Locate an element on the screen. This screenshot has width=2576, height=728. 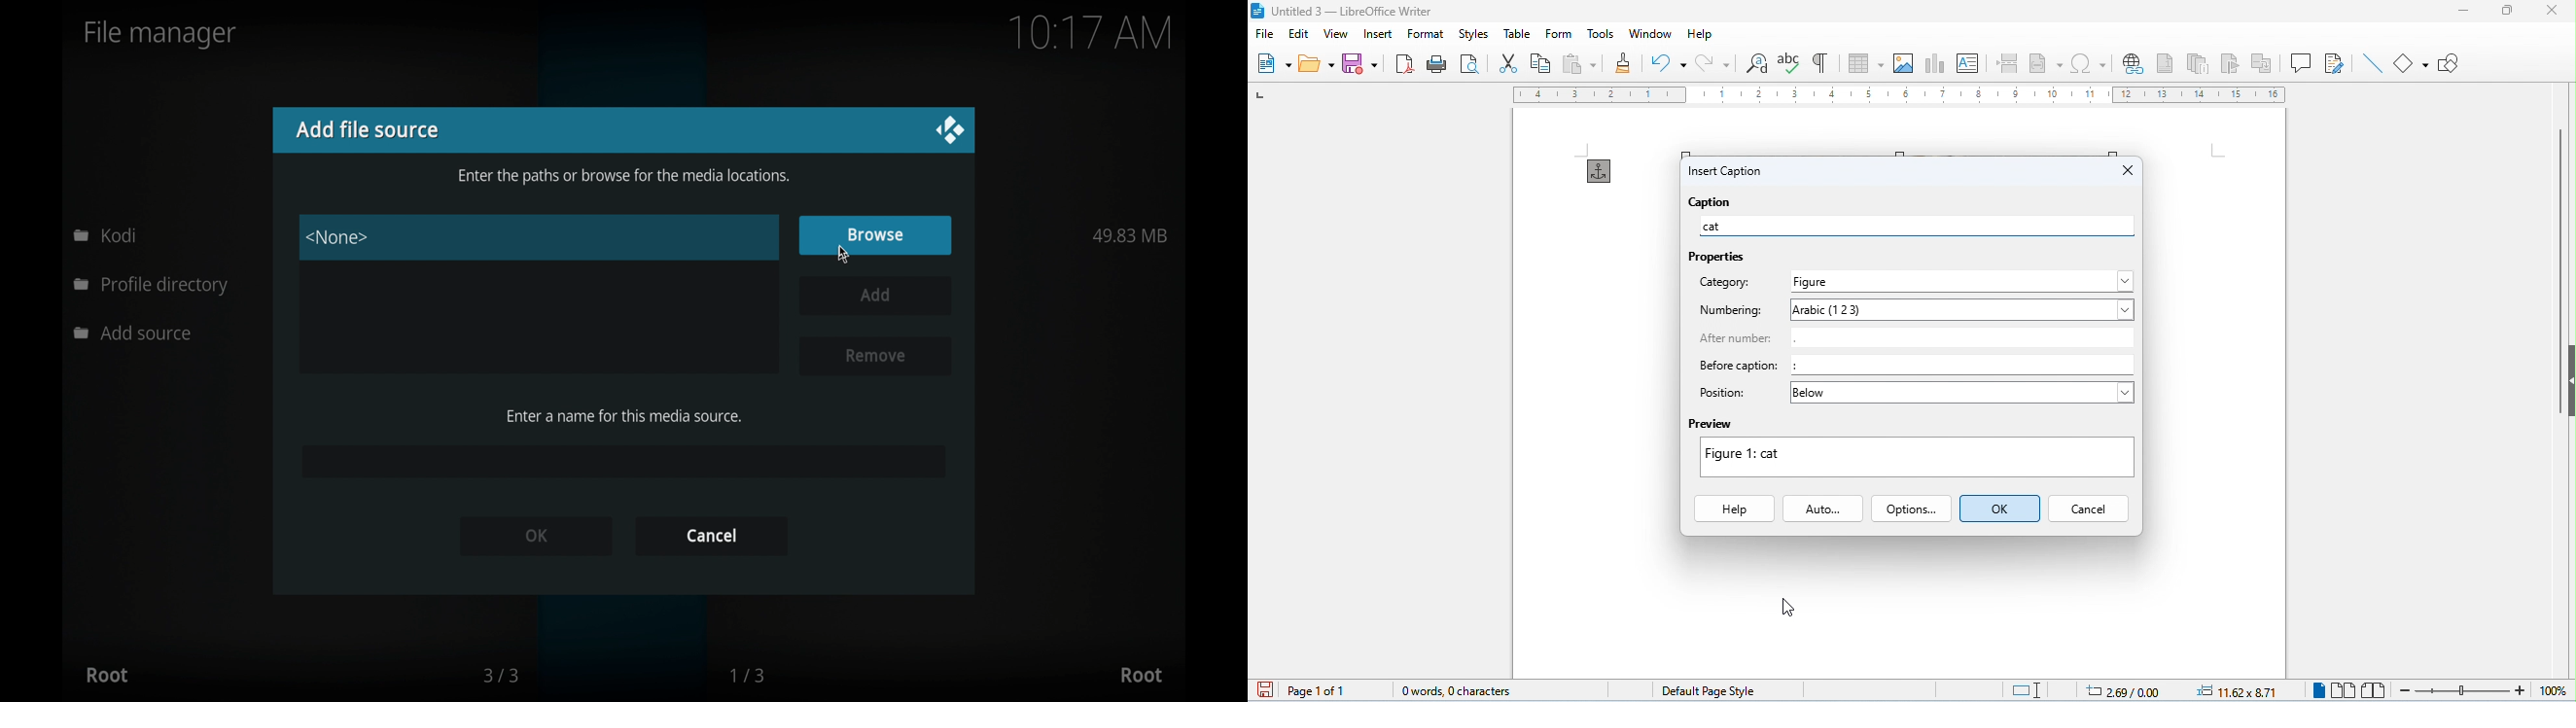
title is located at coordinates (1347, 11).